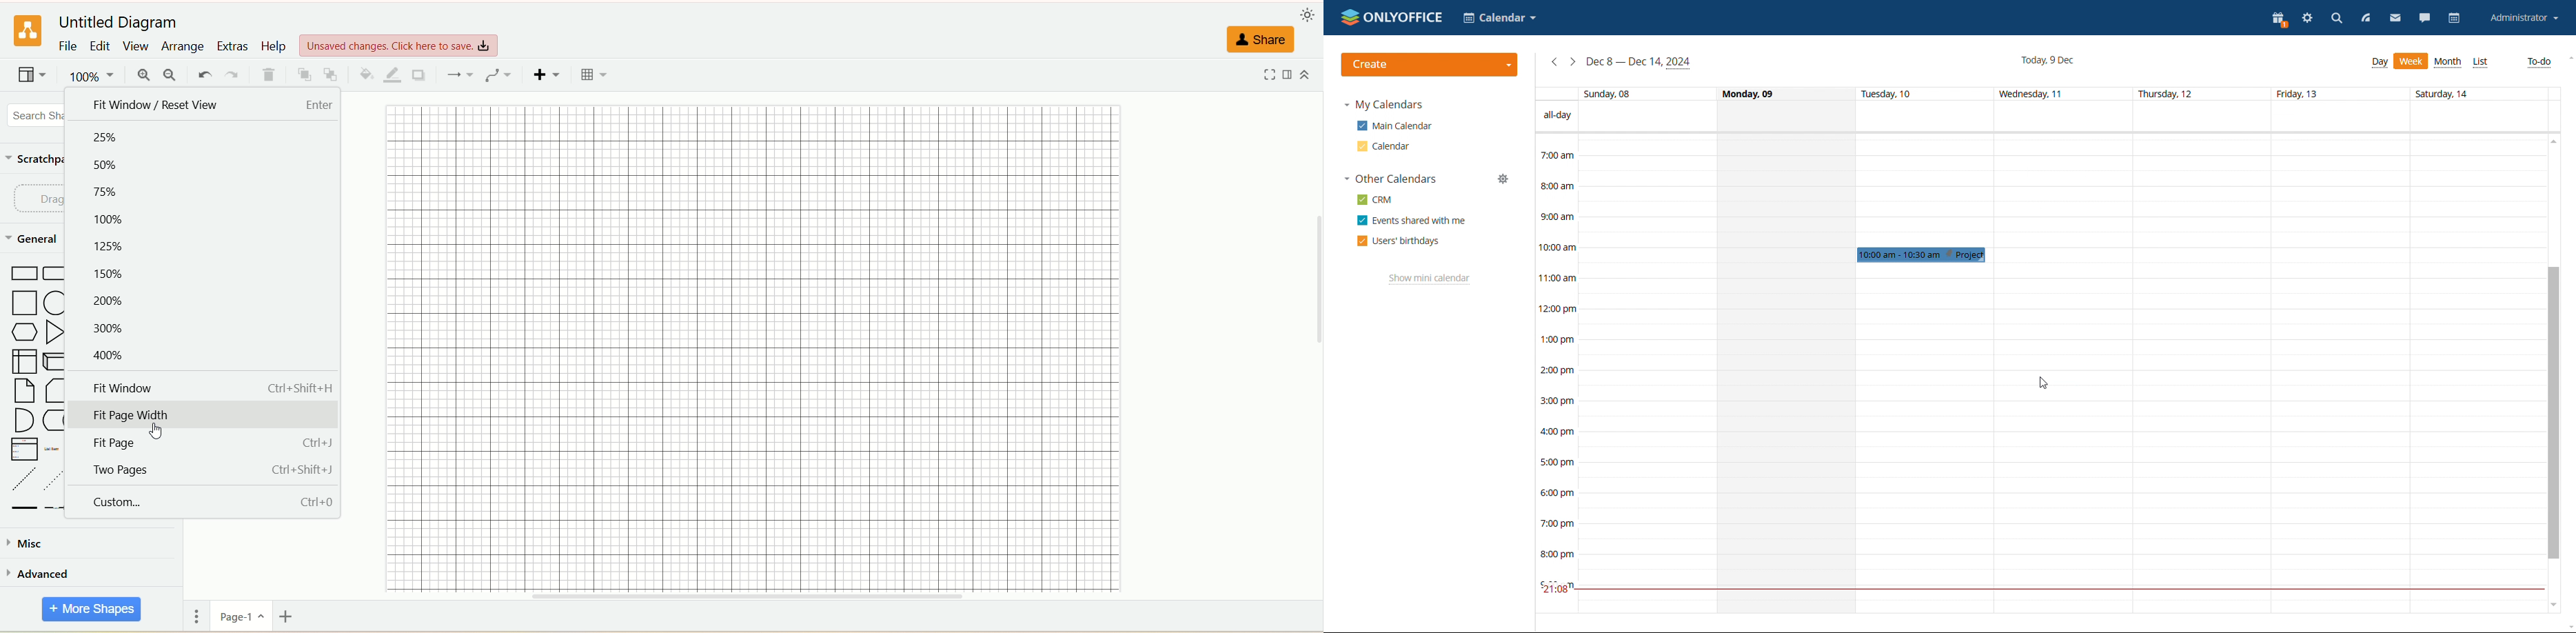 The width and height of the screenshot is (2576, 644). I want to click on ~ Scratchp:, so click(39, 157).